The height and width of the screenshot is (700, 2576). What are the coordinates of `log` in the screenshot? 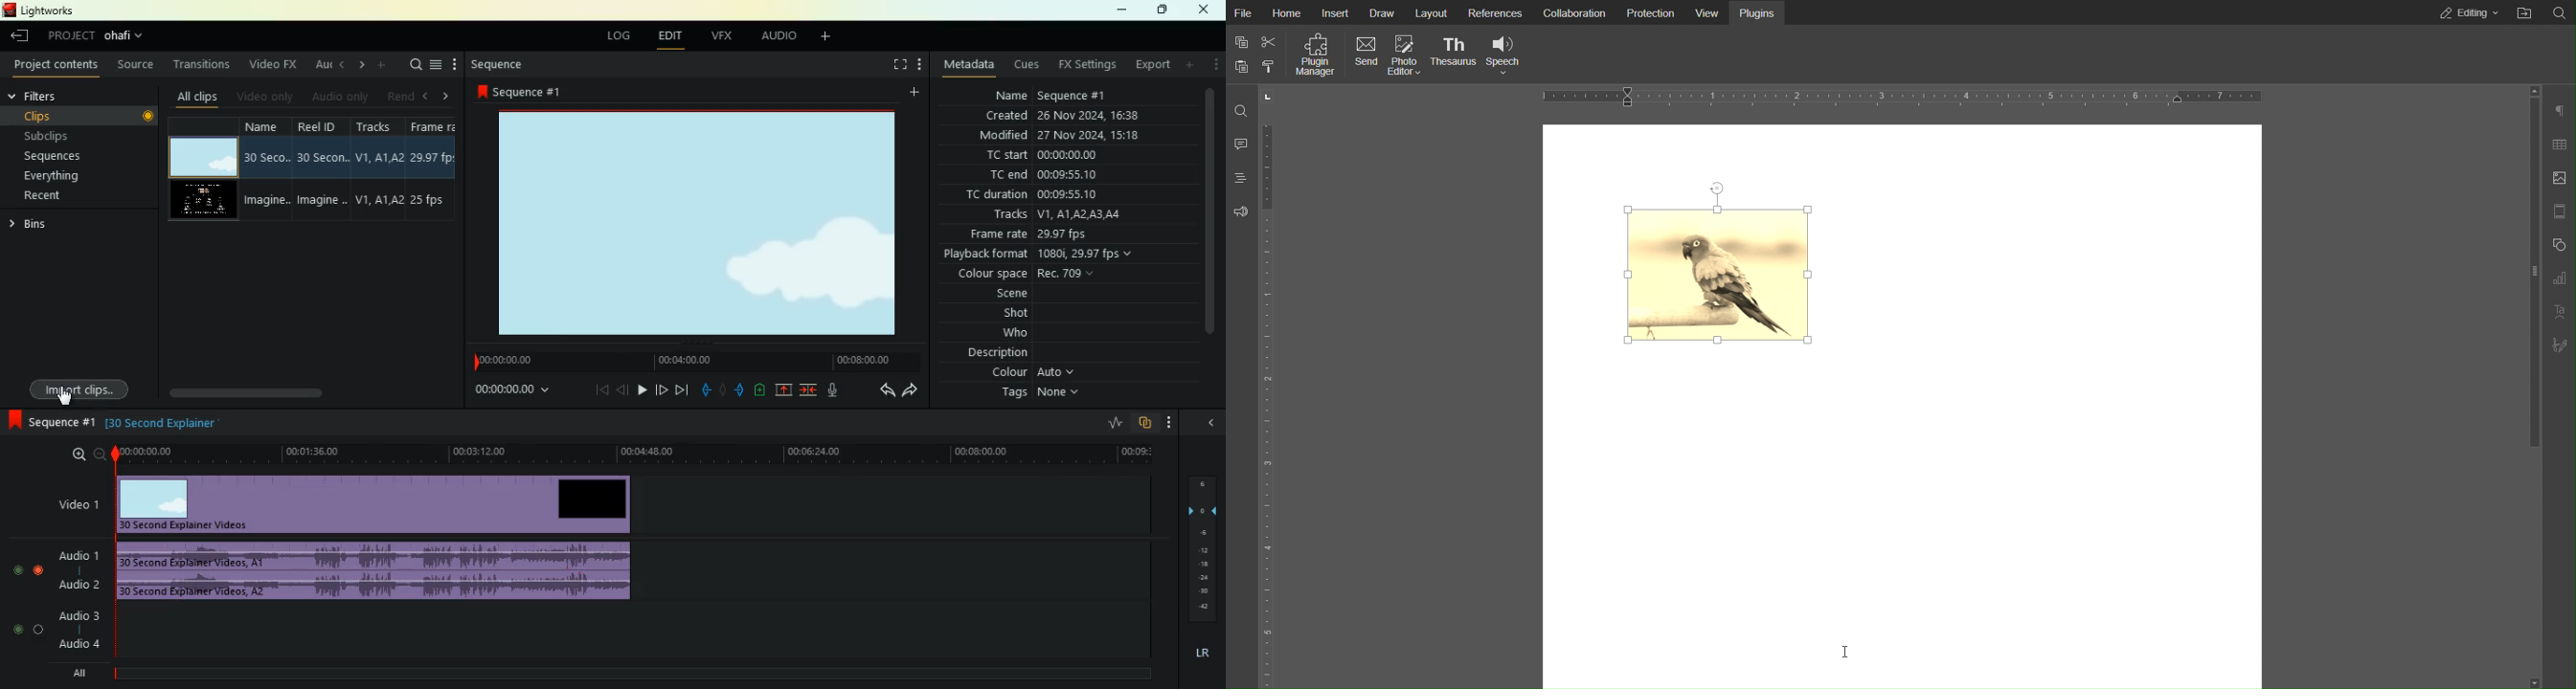 It's located at (621, 36).